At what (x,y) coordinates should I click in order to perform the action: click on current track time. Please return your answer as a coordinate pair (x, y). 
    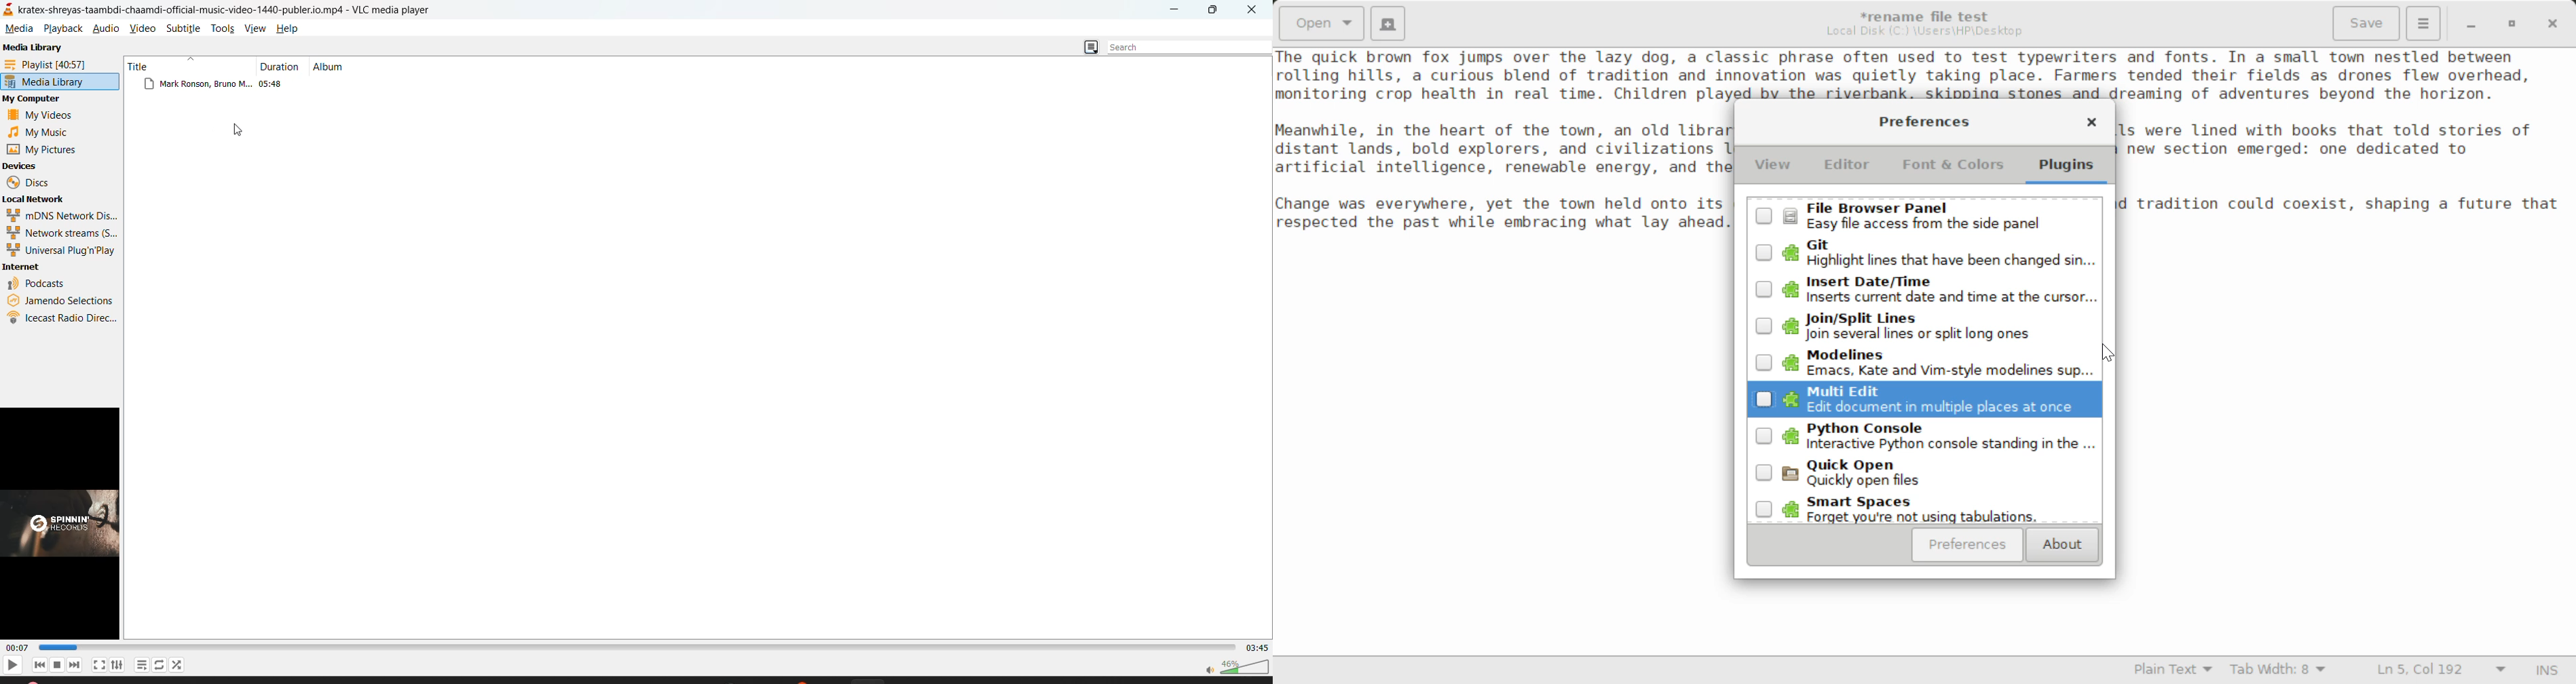
    Looking at the image, I should click on (20, 648).